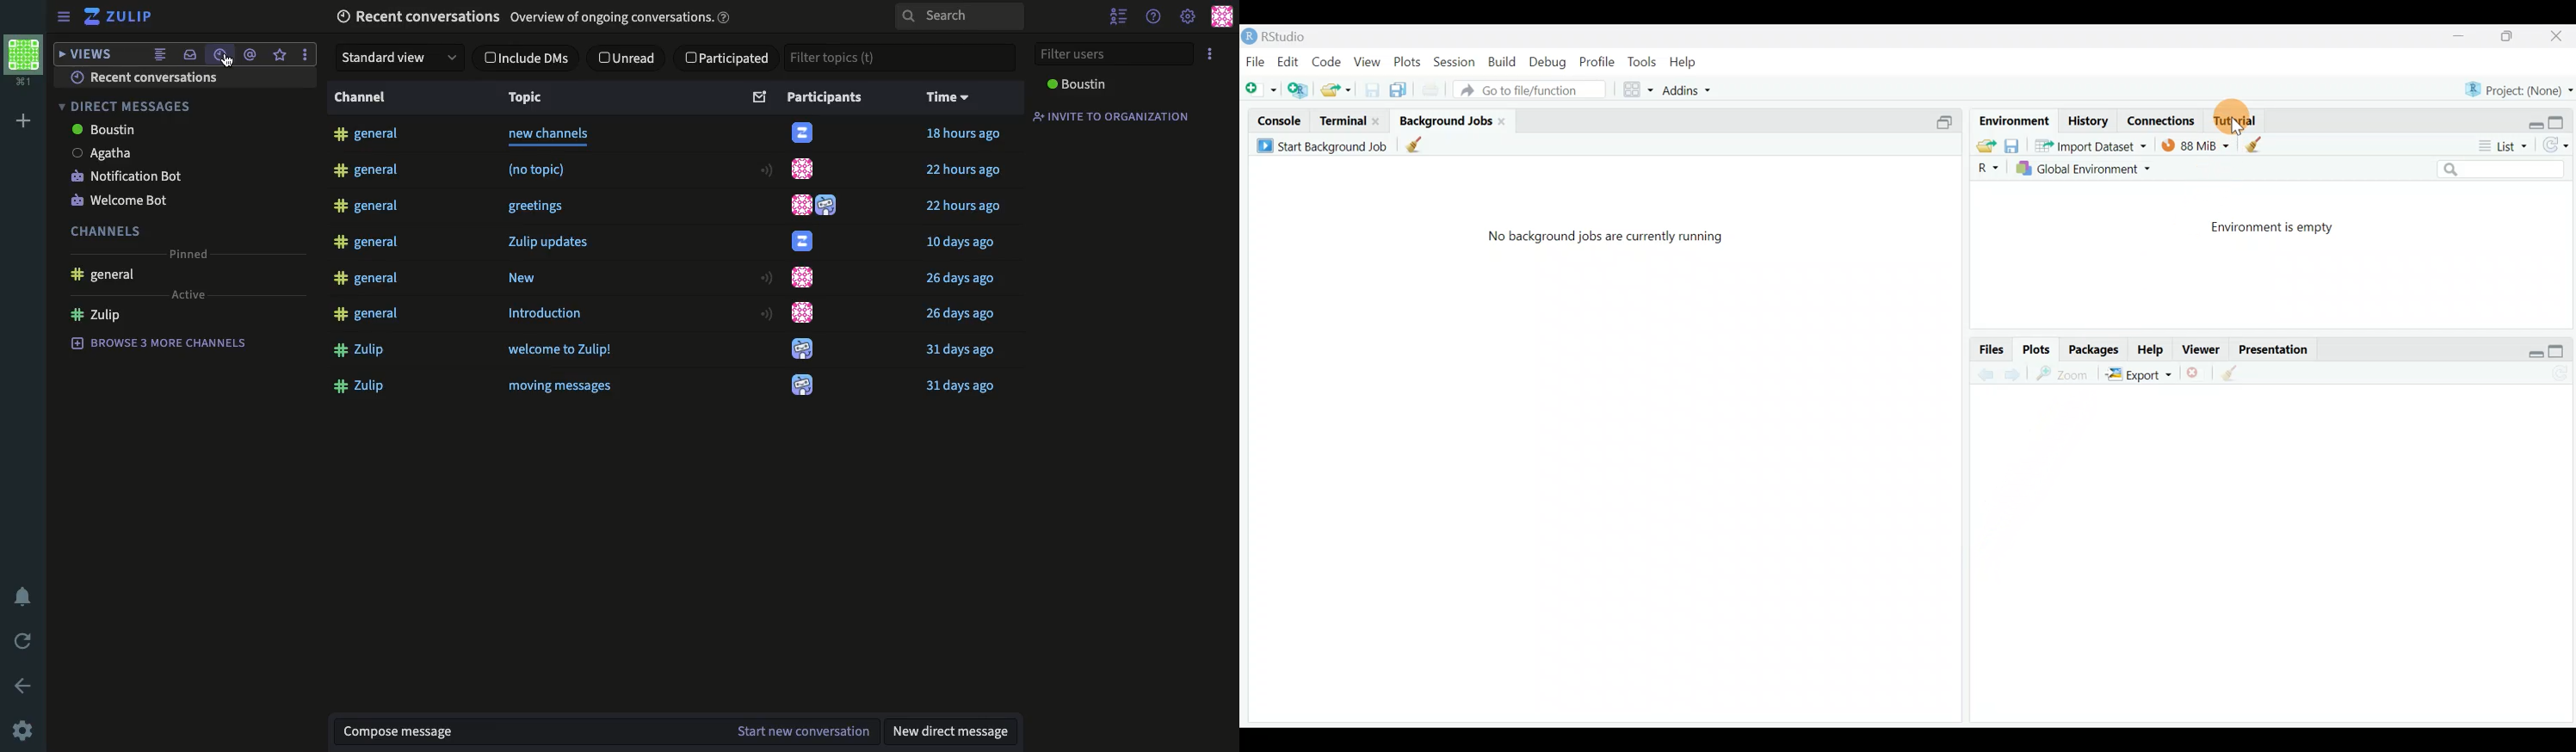 The image size is (2576, 756). Describe the element at coordinates (1326, 63) in the screenshot. I see `Code` at that location.